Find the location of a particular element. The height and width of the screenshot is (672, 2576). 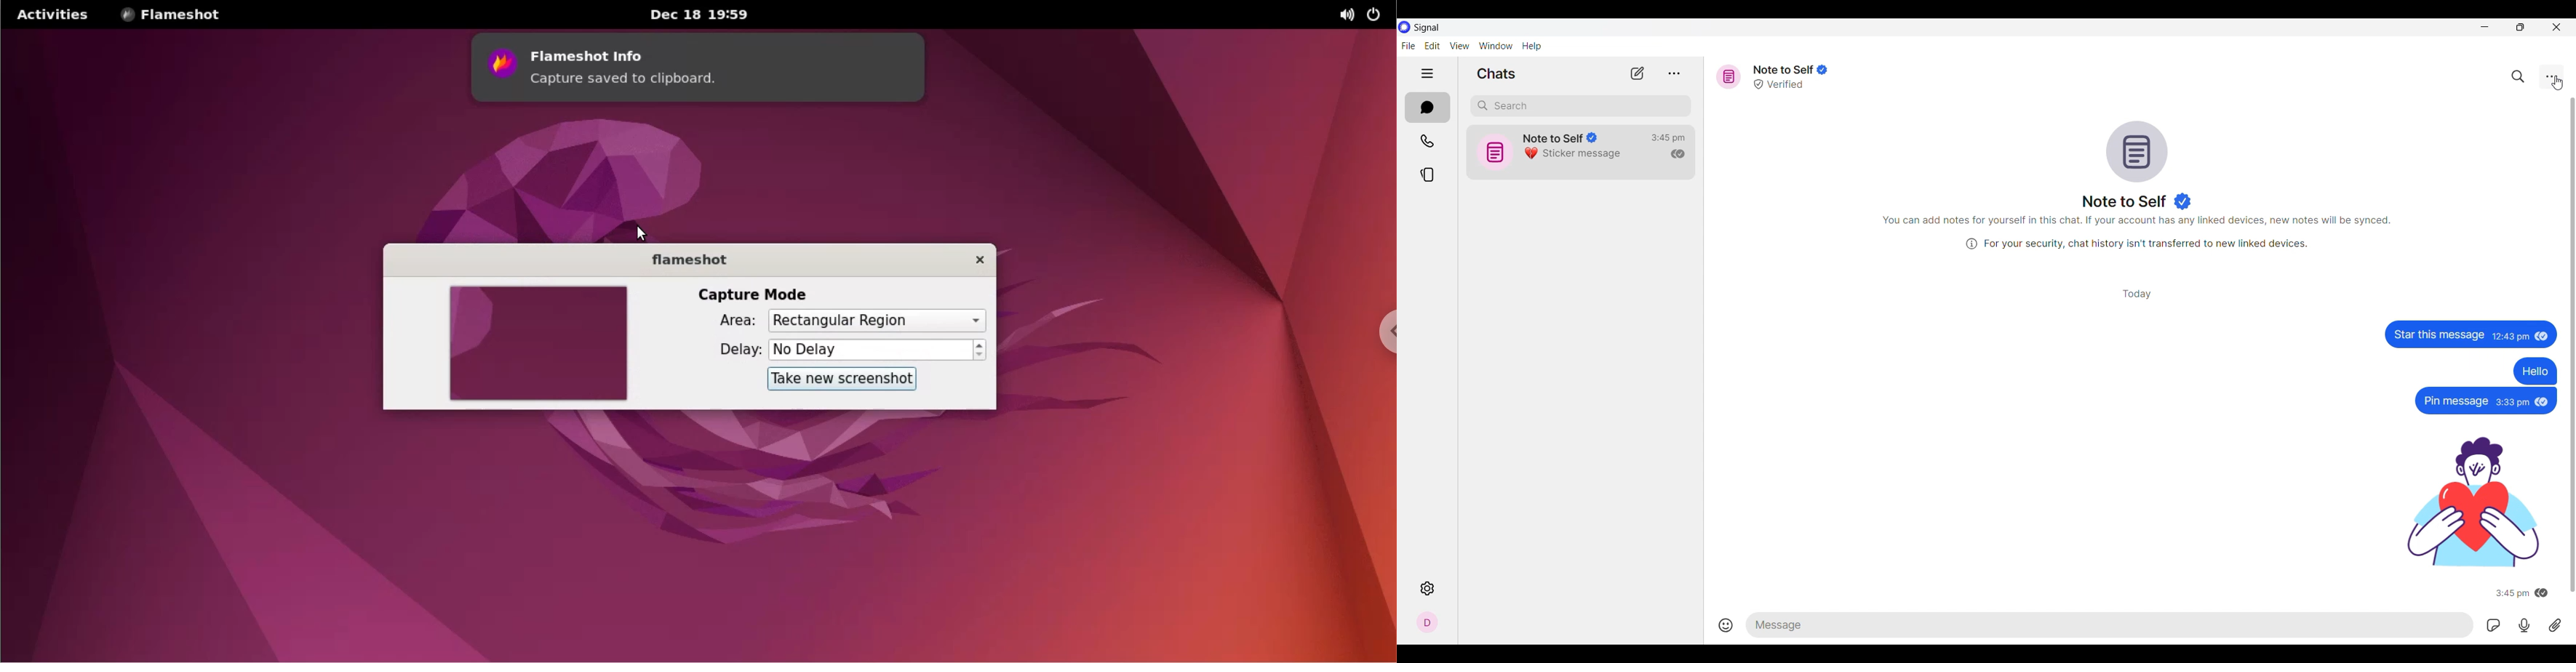

Minimize is located at coordinates (2484, 26).